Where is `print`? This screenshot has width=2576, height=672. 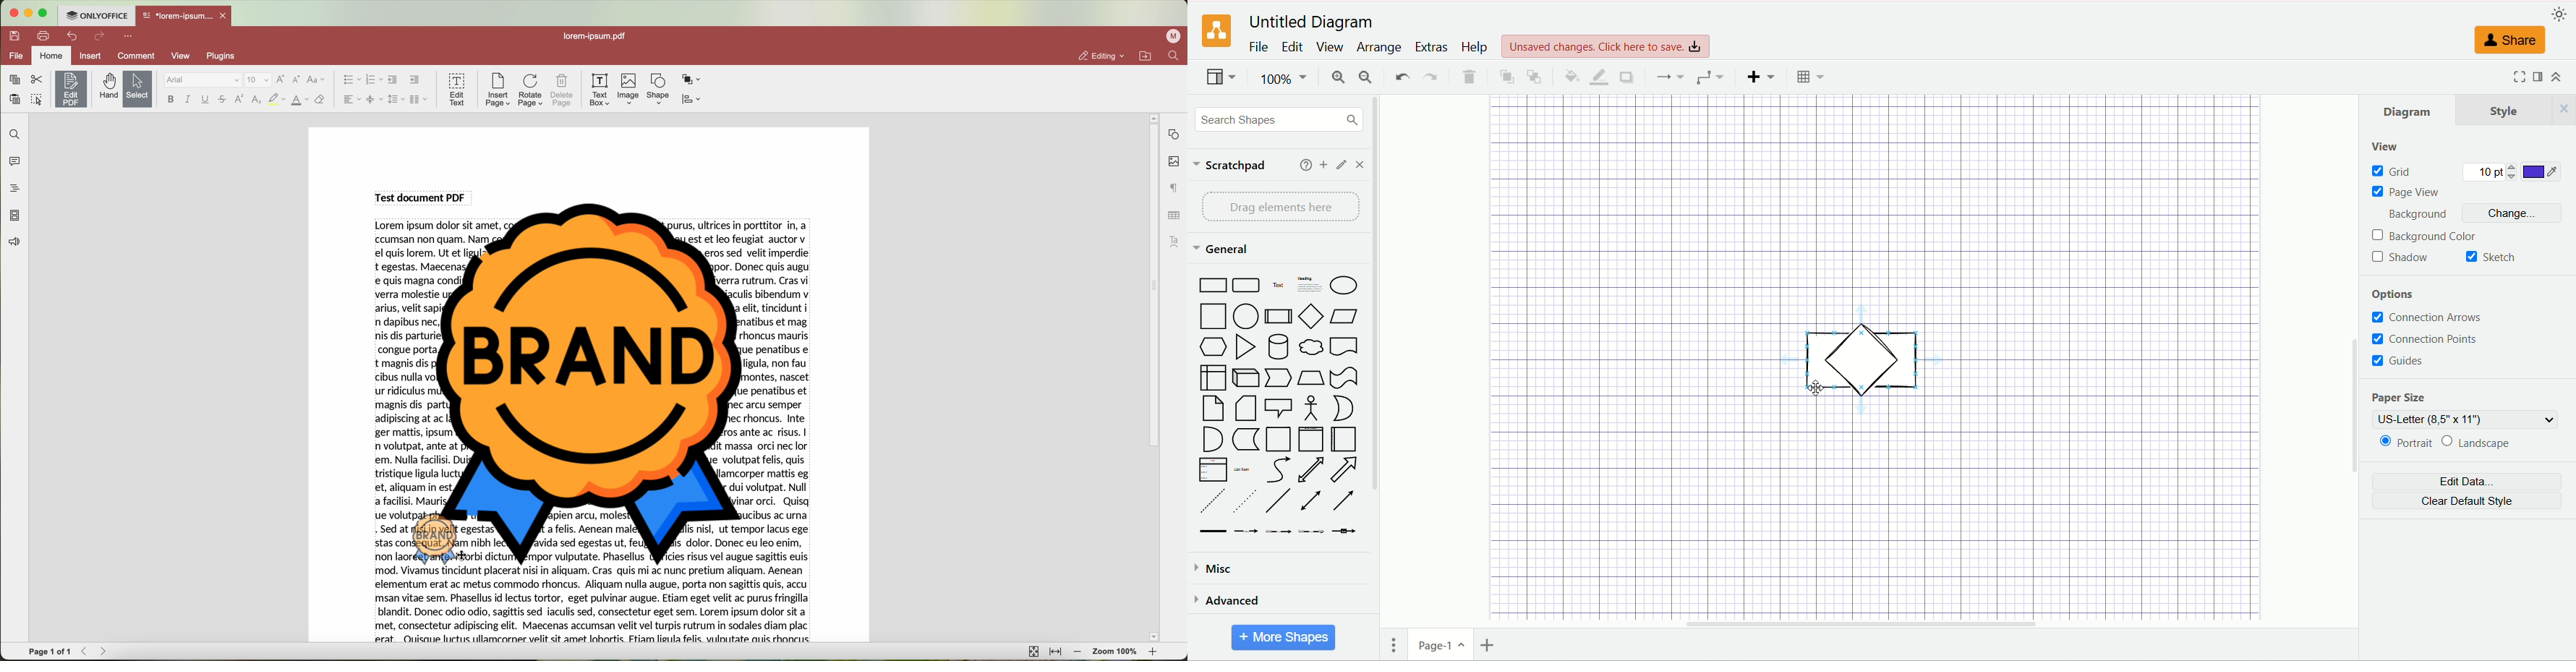
print is located at coordinates (44, 35).